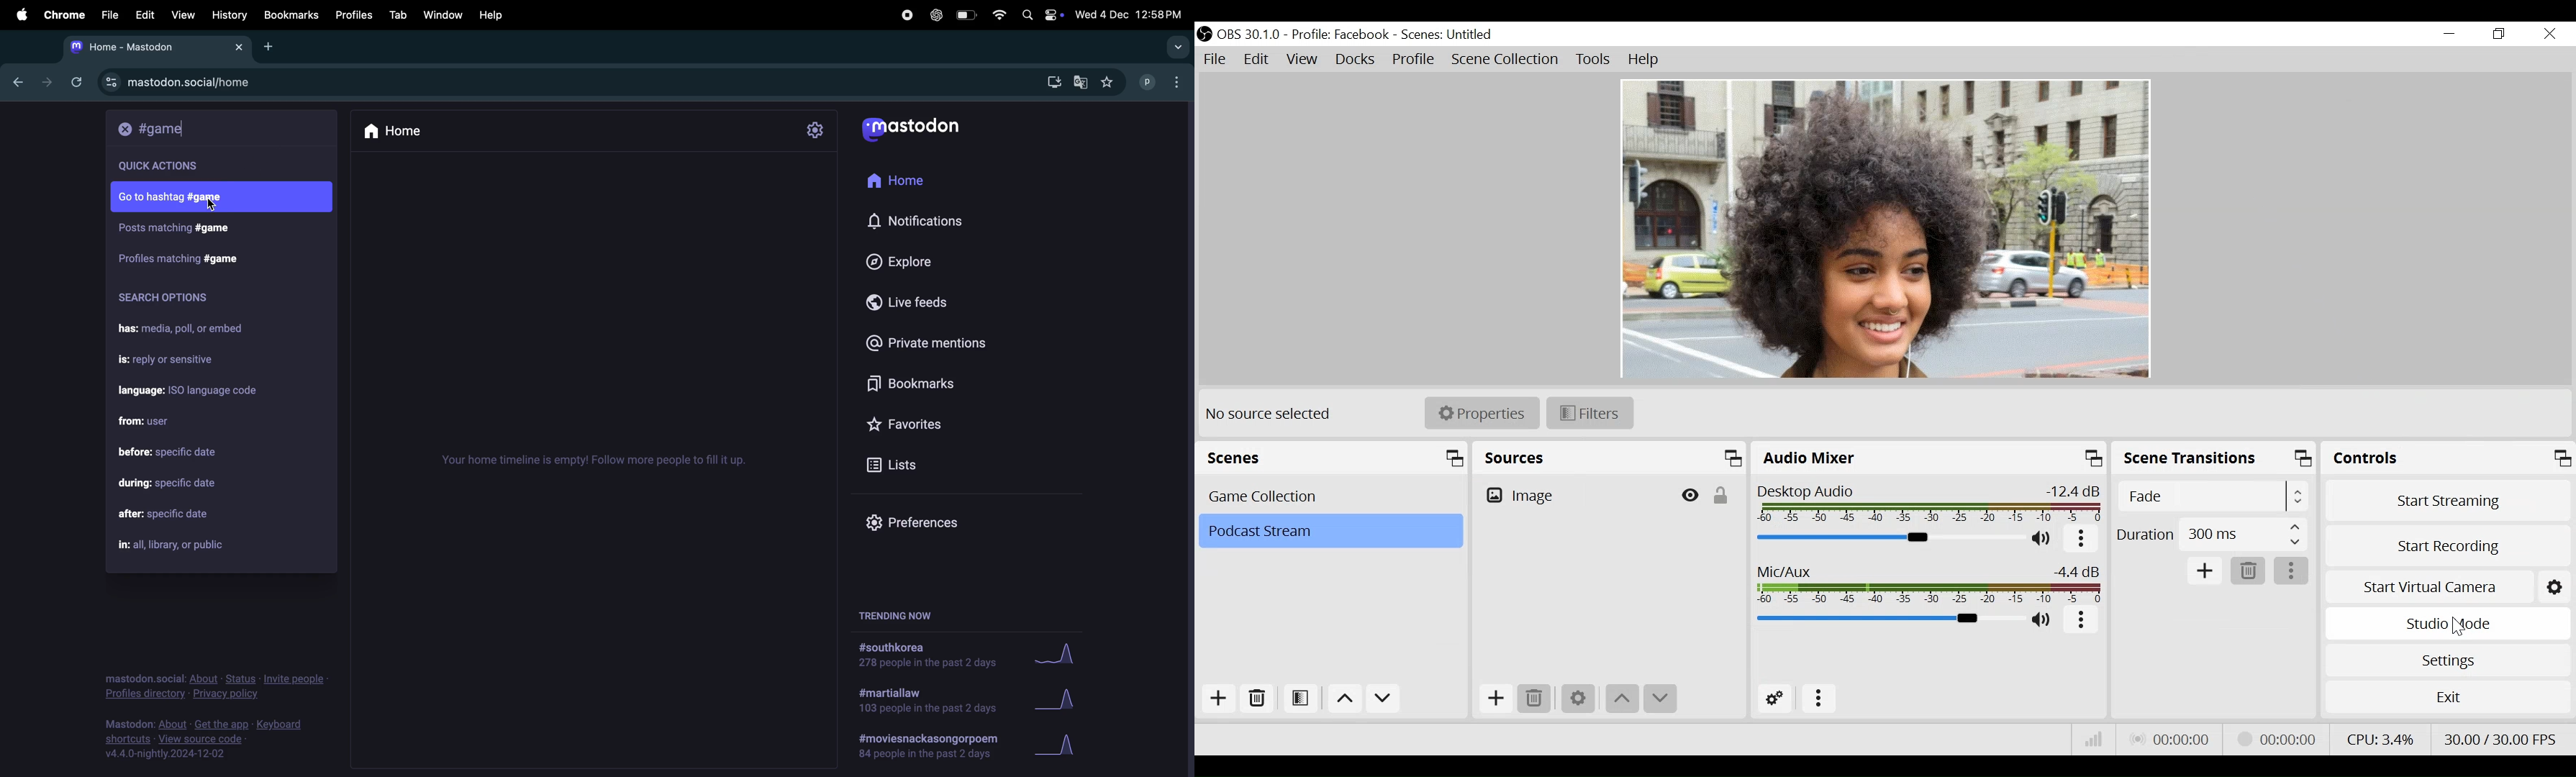  Describe the element at coordinates (1218, 697) in the screenshot. I see `Add` at that location.